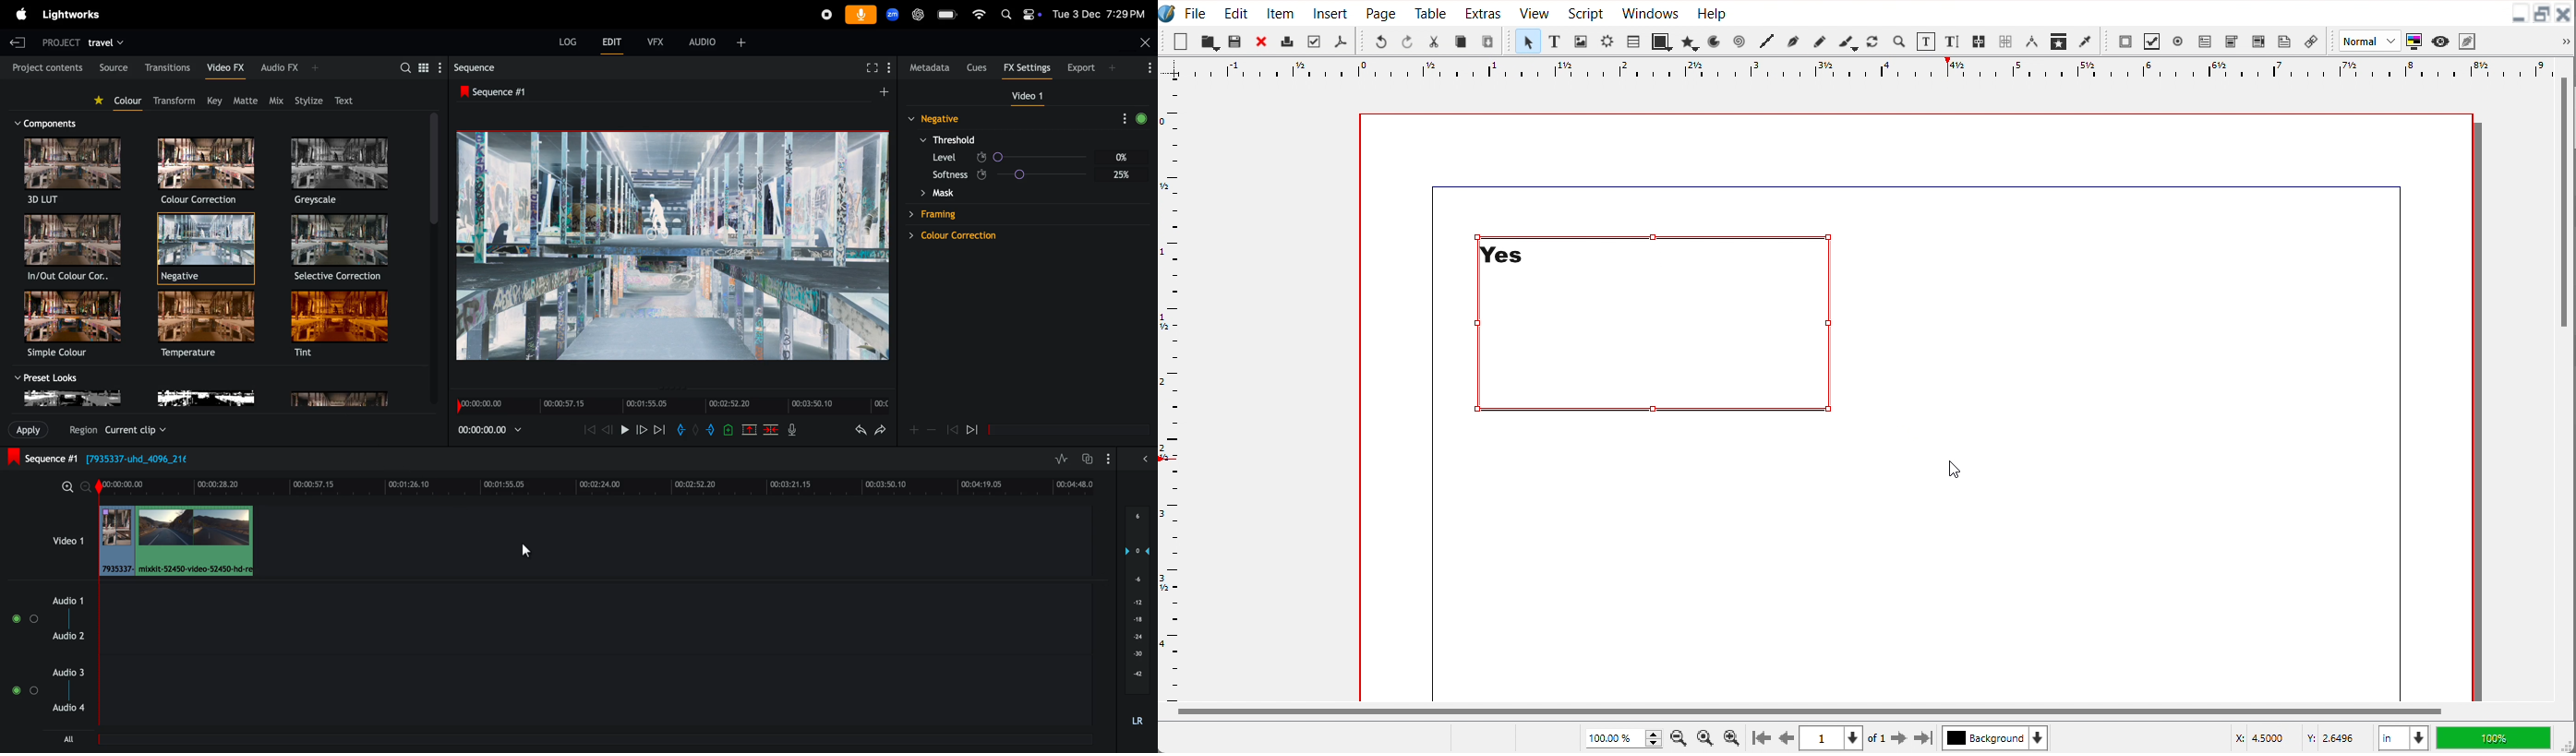  I want to click on cut, so click(748, 429).